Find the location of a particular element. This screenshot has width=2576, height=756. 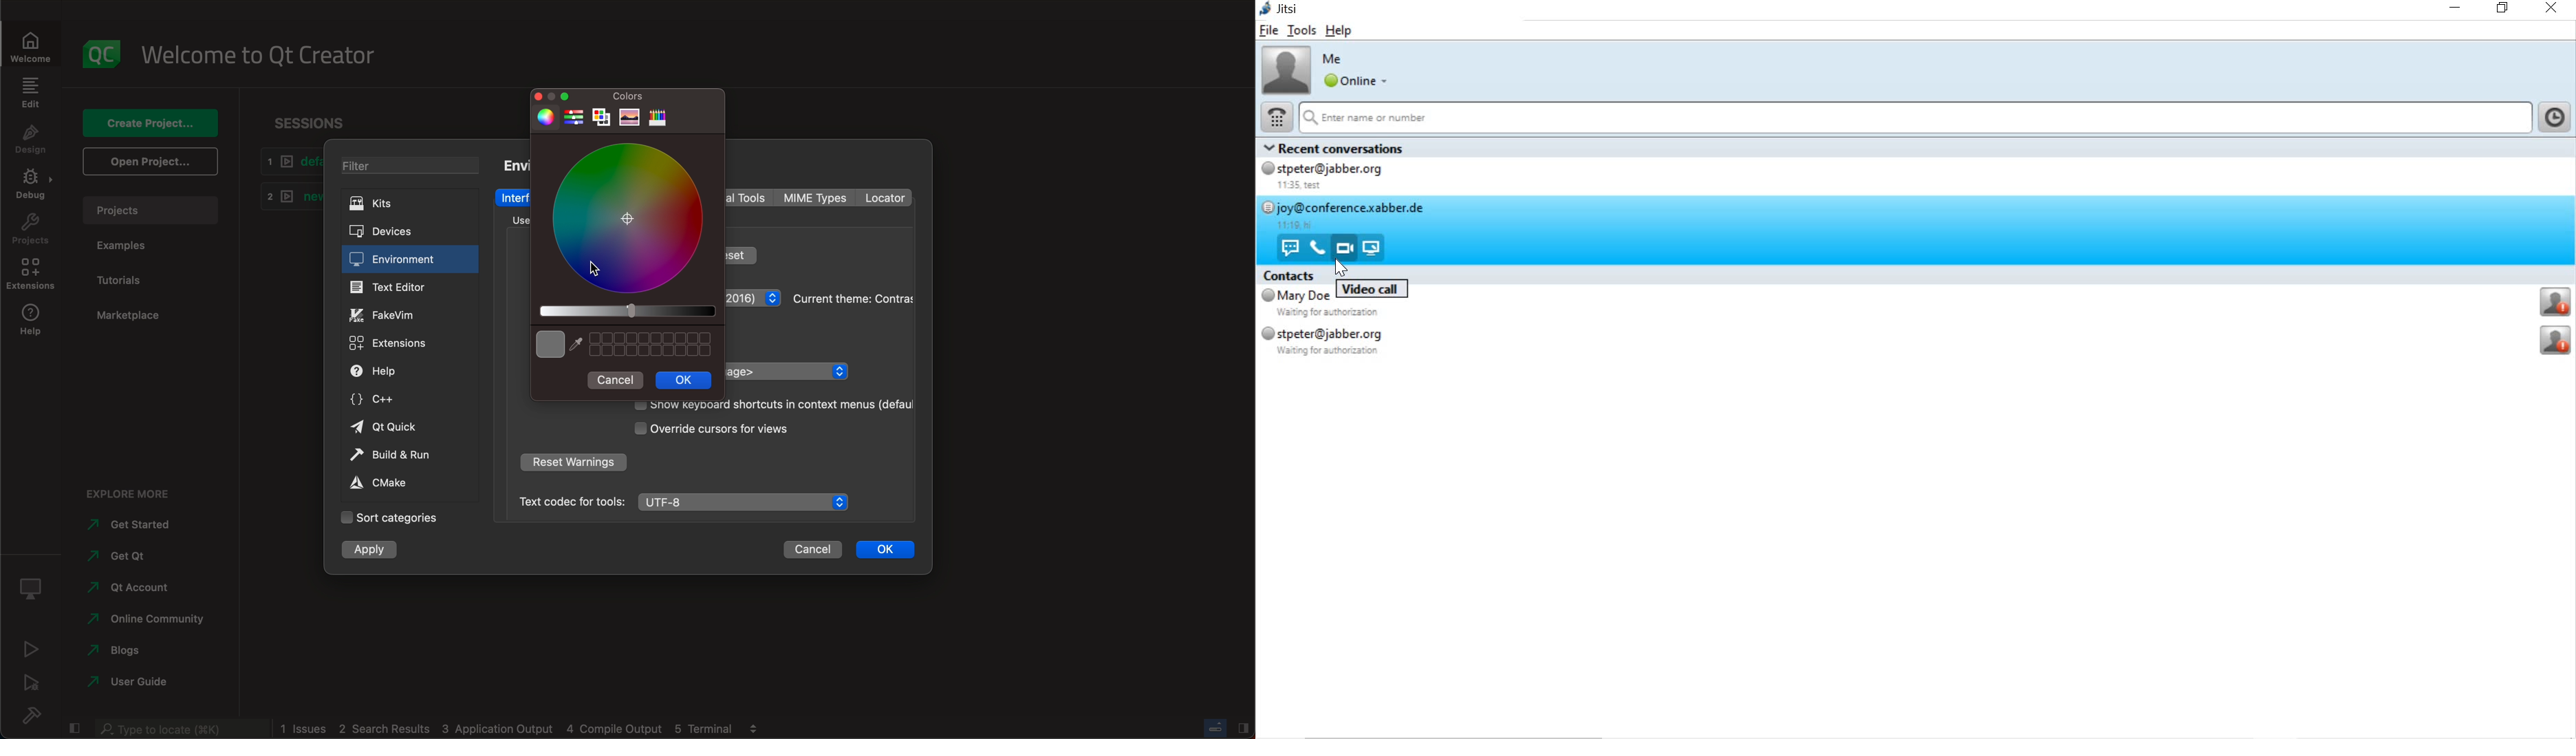

seArch is located at coordinates (179, 729).